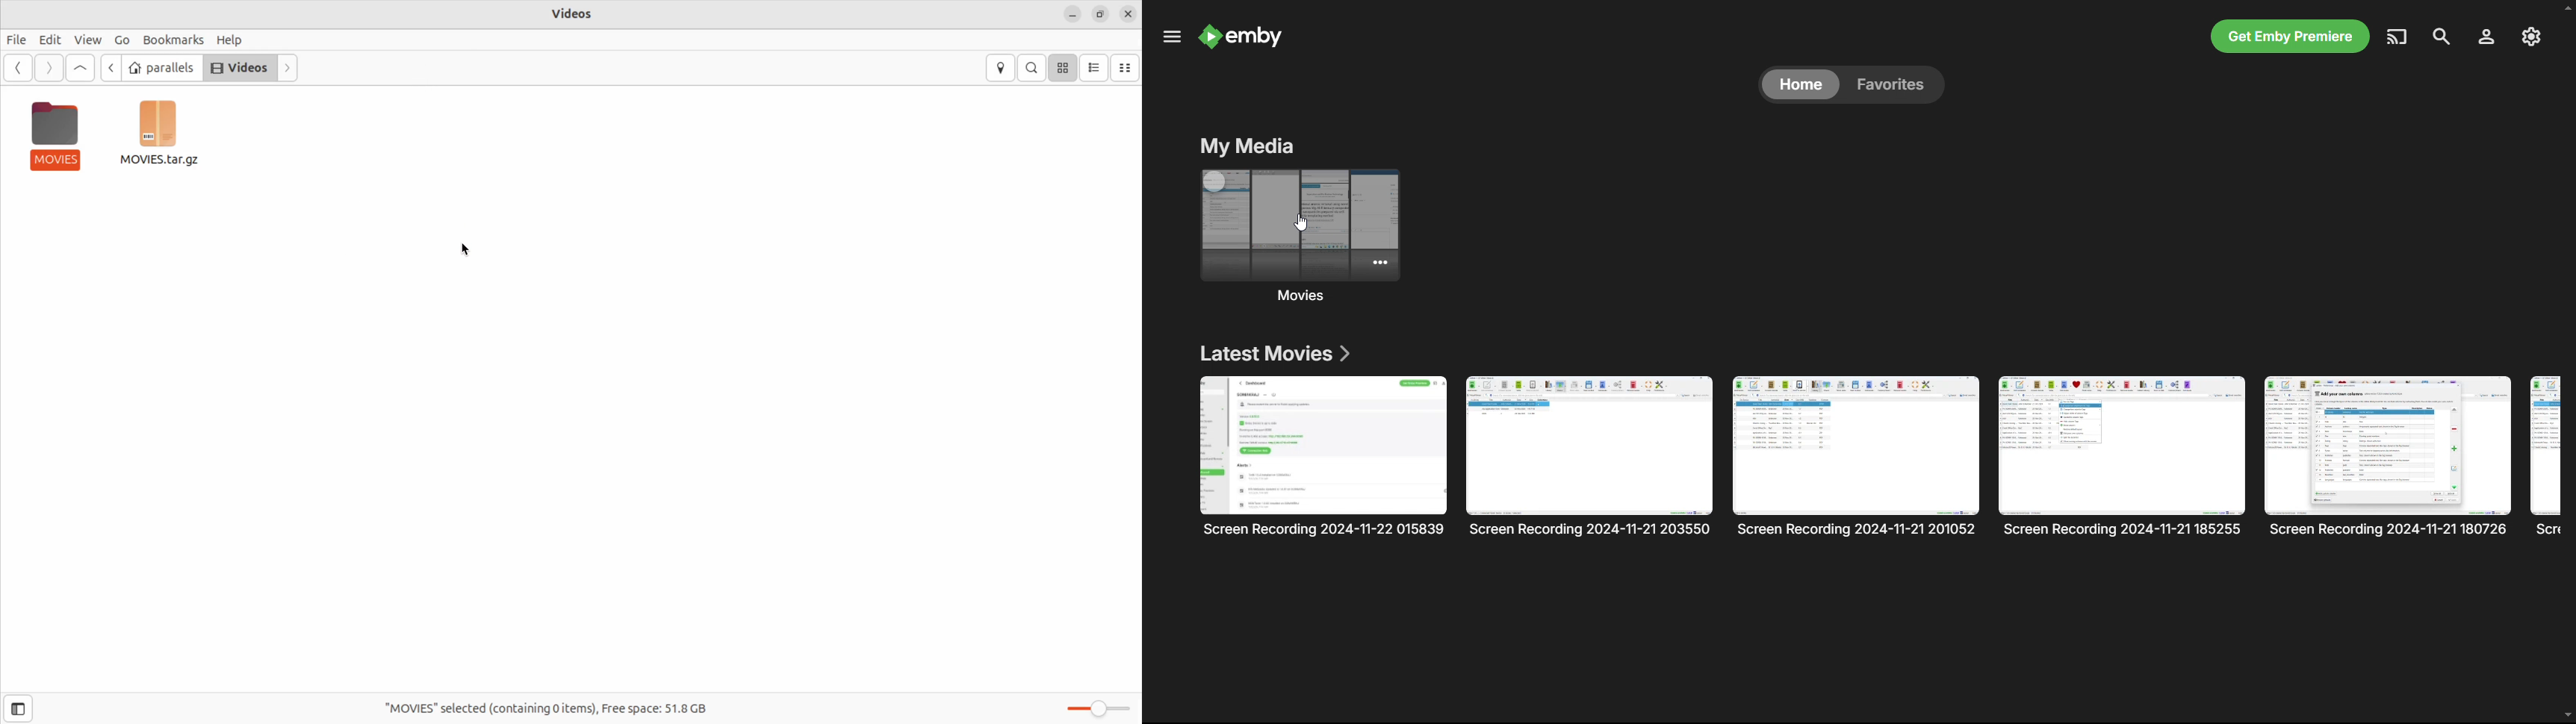 The height and width of the screenshot is (728, 2576). I want to click on help, so click(232, 40).